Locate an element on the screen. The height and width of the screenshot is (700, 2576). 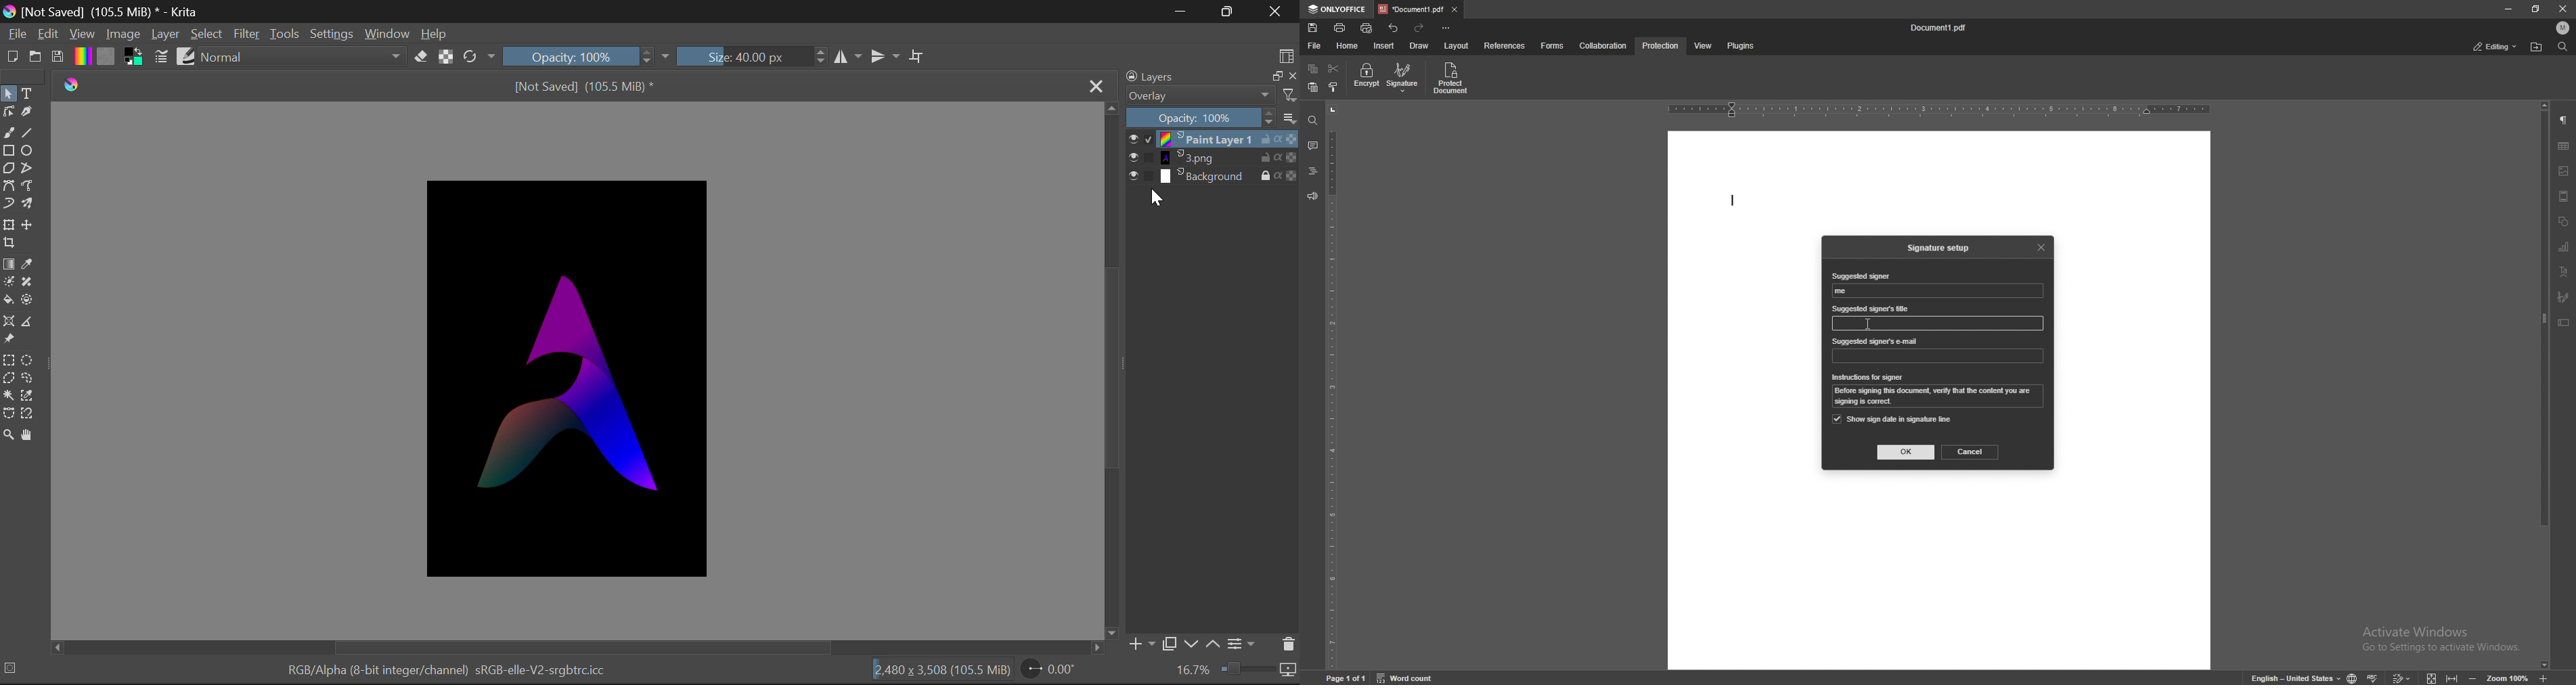
lock layer is located at coordinates (1270, 174).